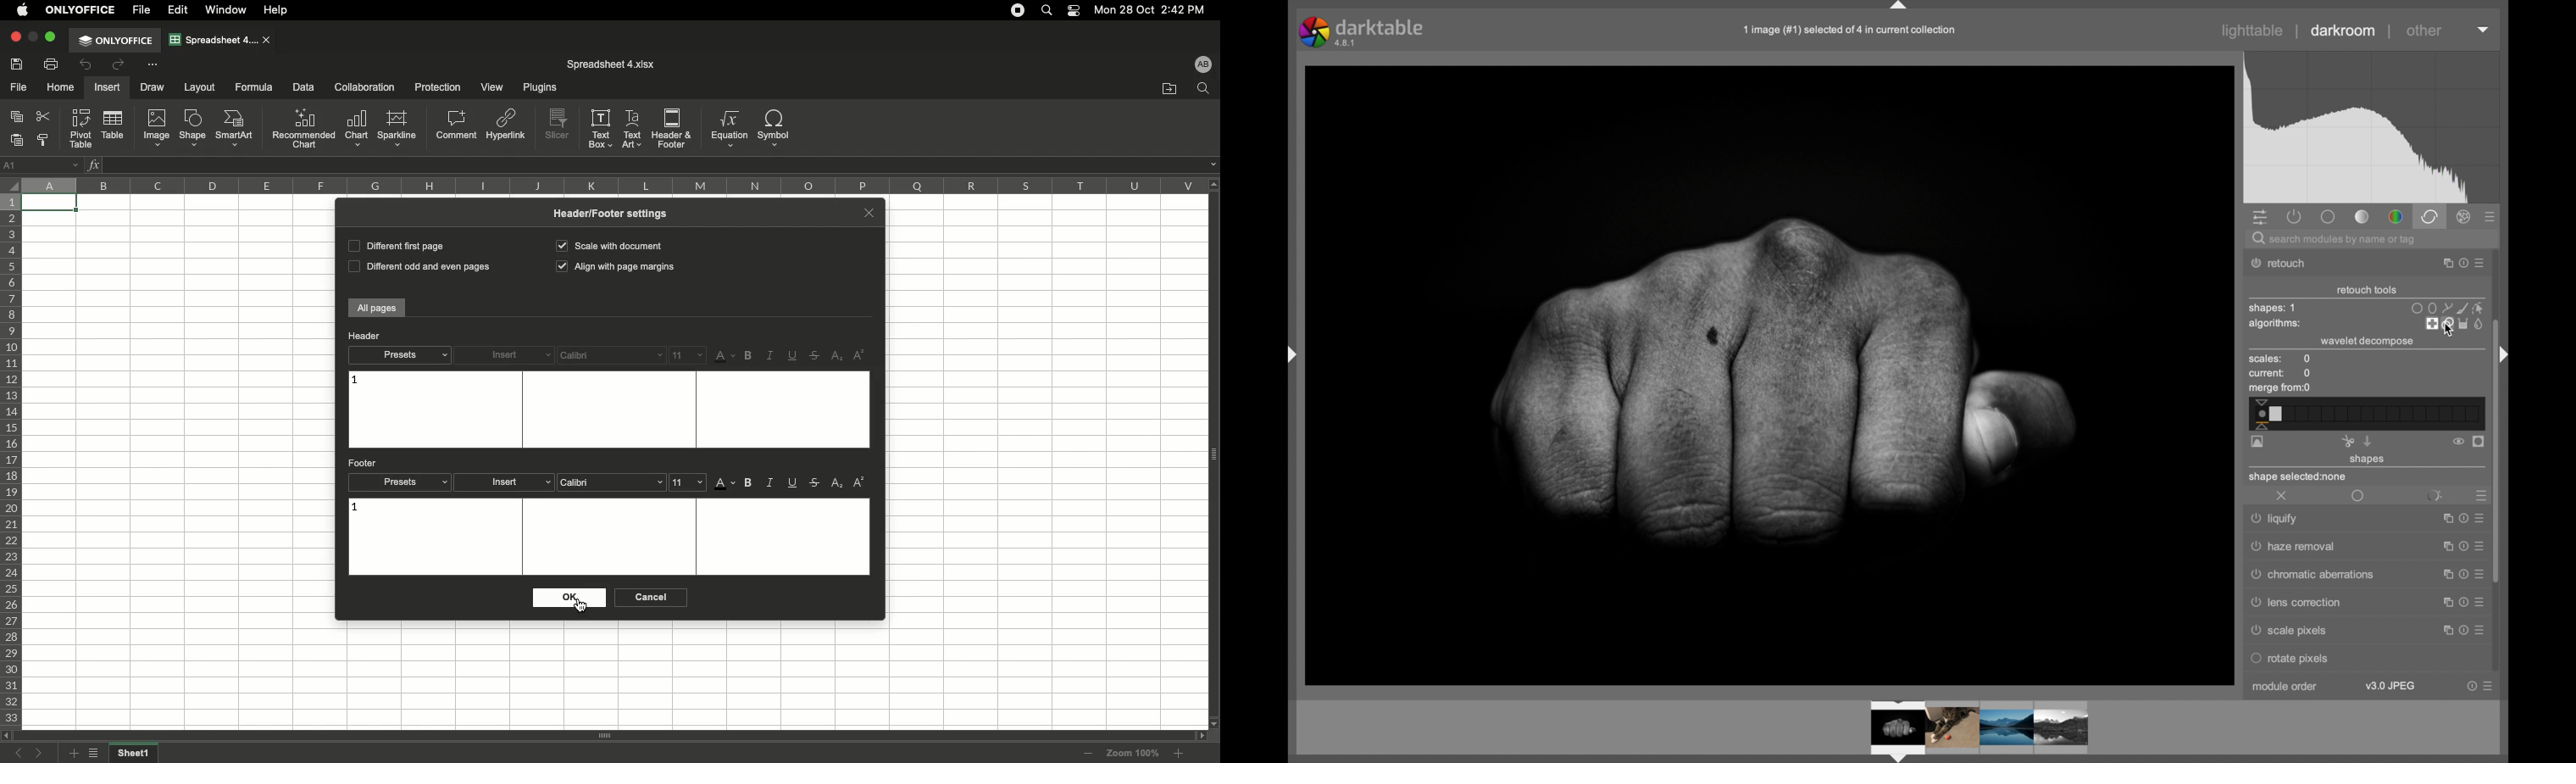 This screenshot has height=784, width=2576. What do you see at coordinates (82, 128) in the screenshot?
I see `Pivot table` at bounding box center [82, 128].